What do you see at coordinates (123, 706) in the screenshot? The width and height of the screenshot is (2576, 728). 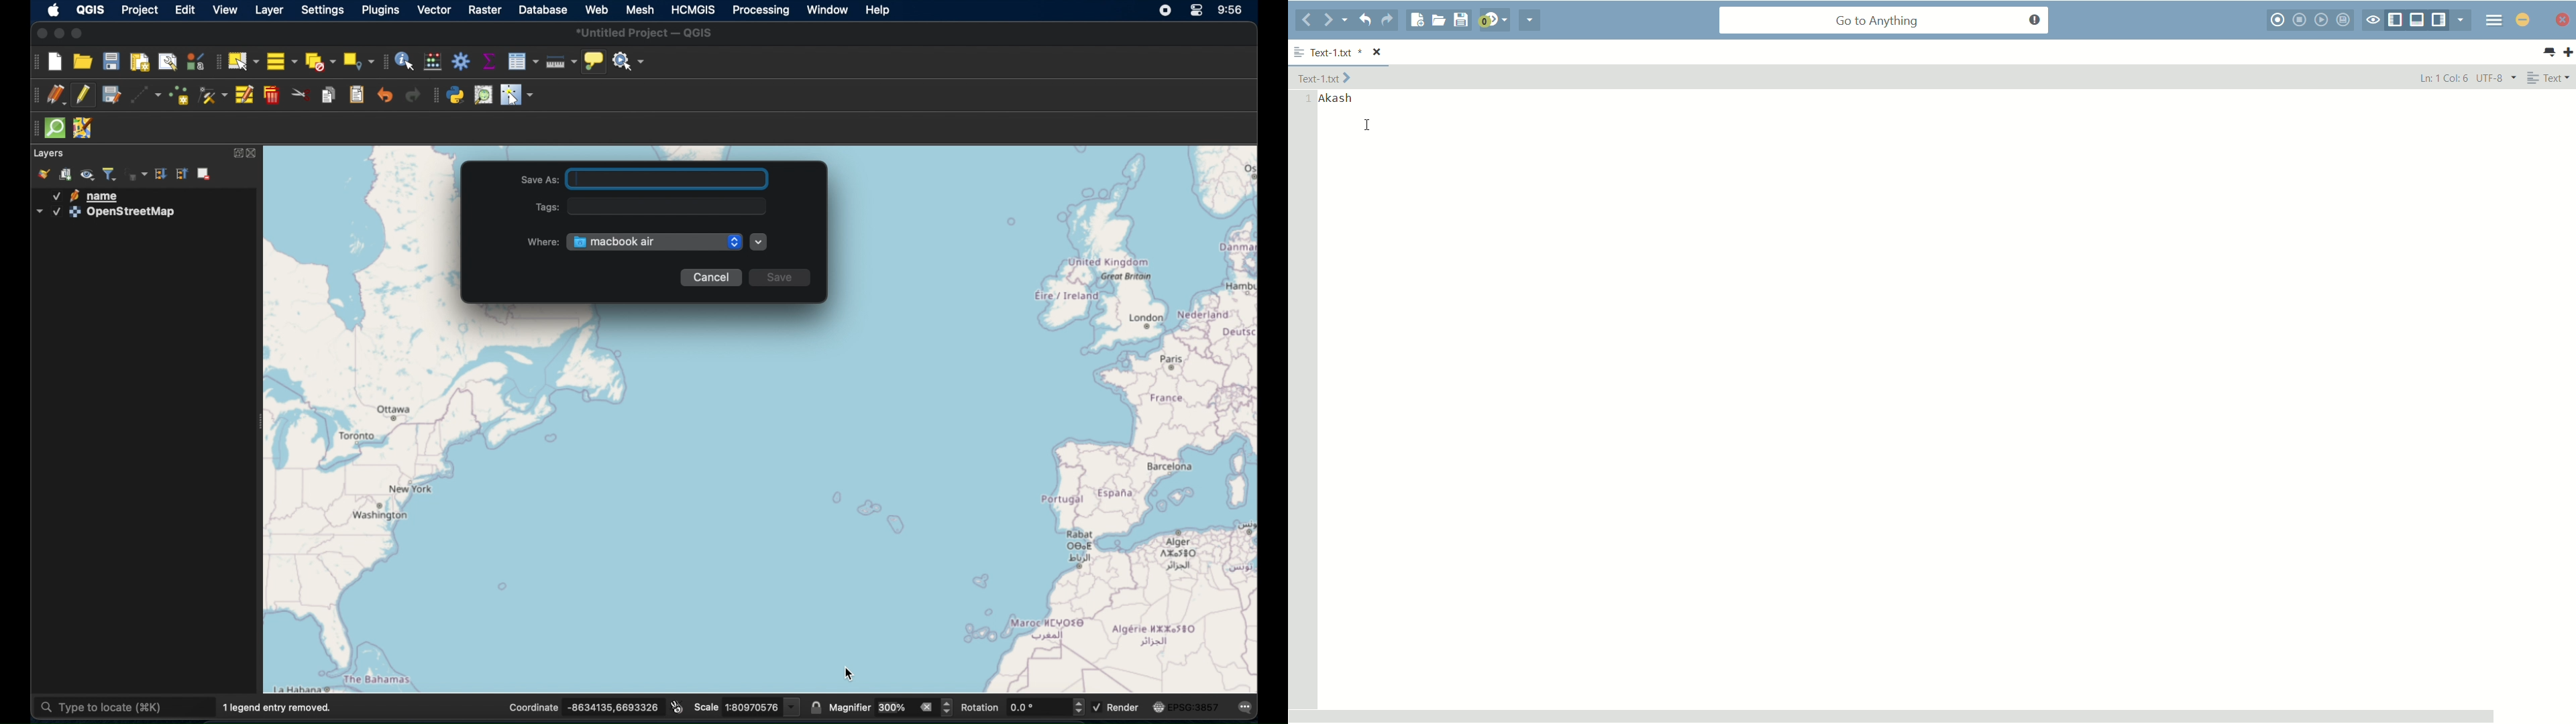 I see `type to locate` at bounding box center [123, 706].